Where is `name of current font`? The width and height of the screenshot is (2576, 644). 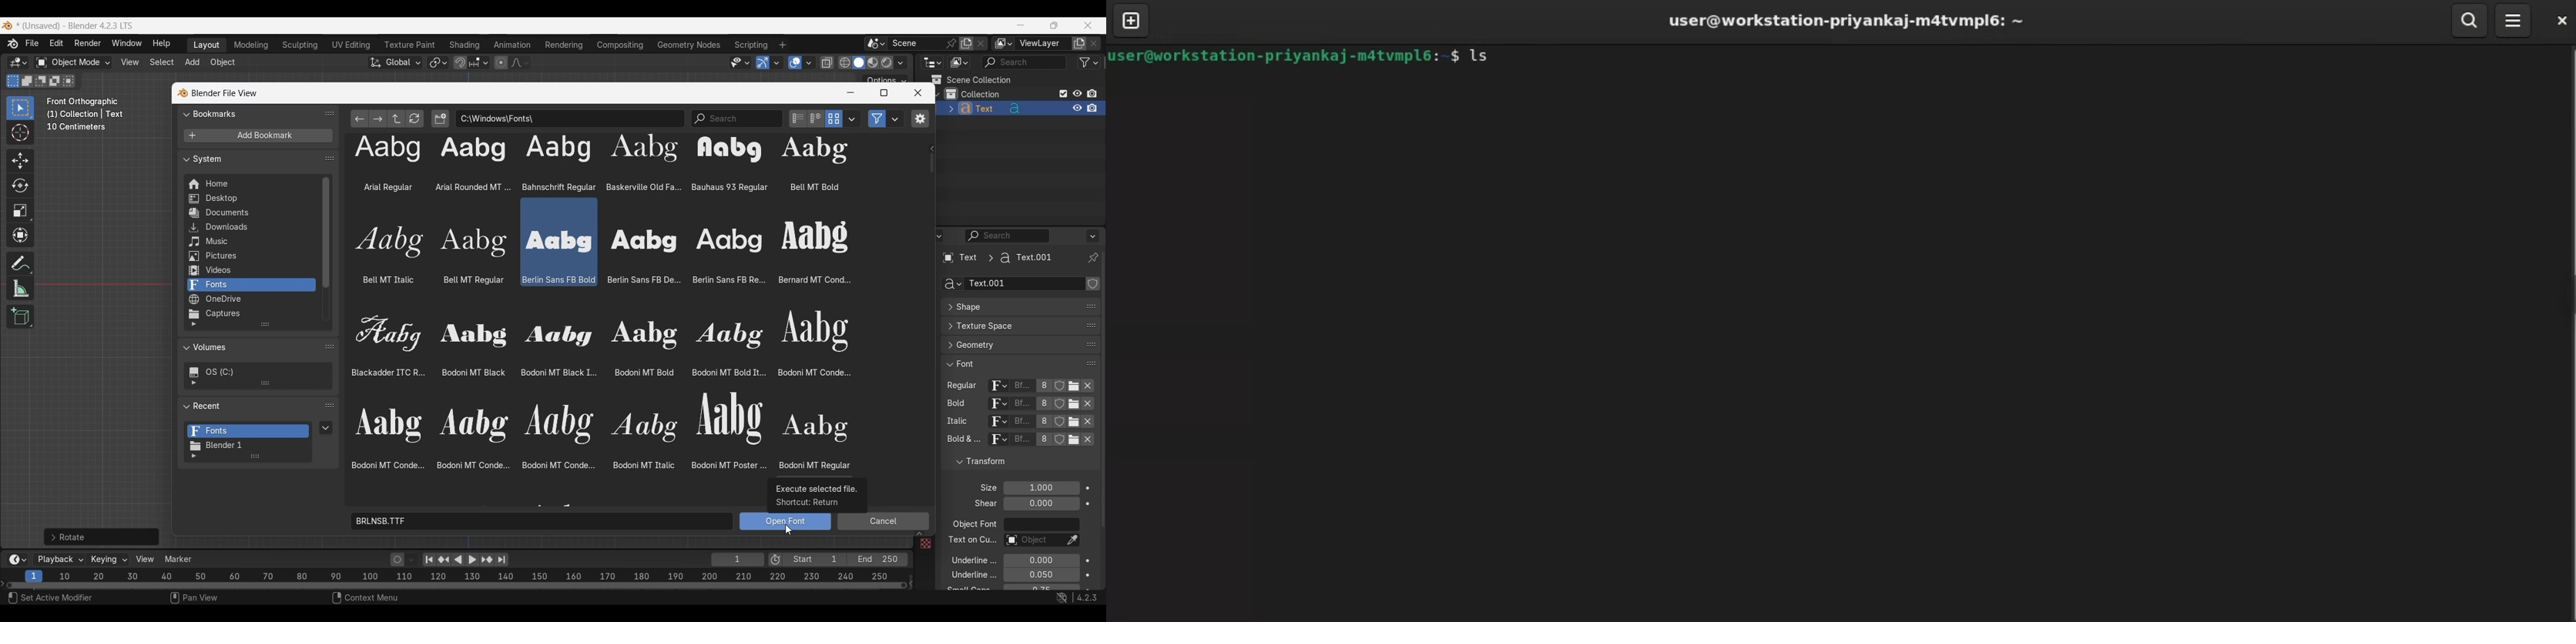 name of current font is located at coordinates (1022, 443).